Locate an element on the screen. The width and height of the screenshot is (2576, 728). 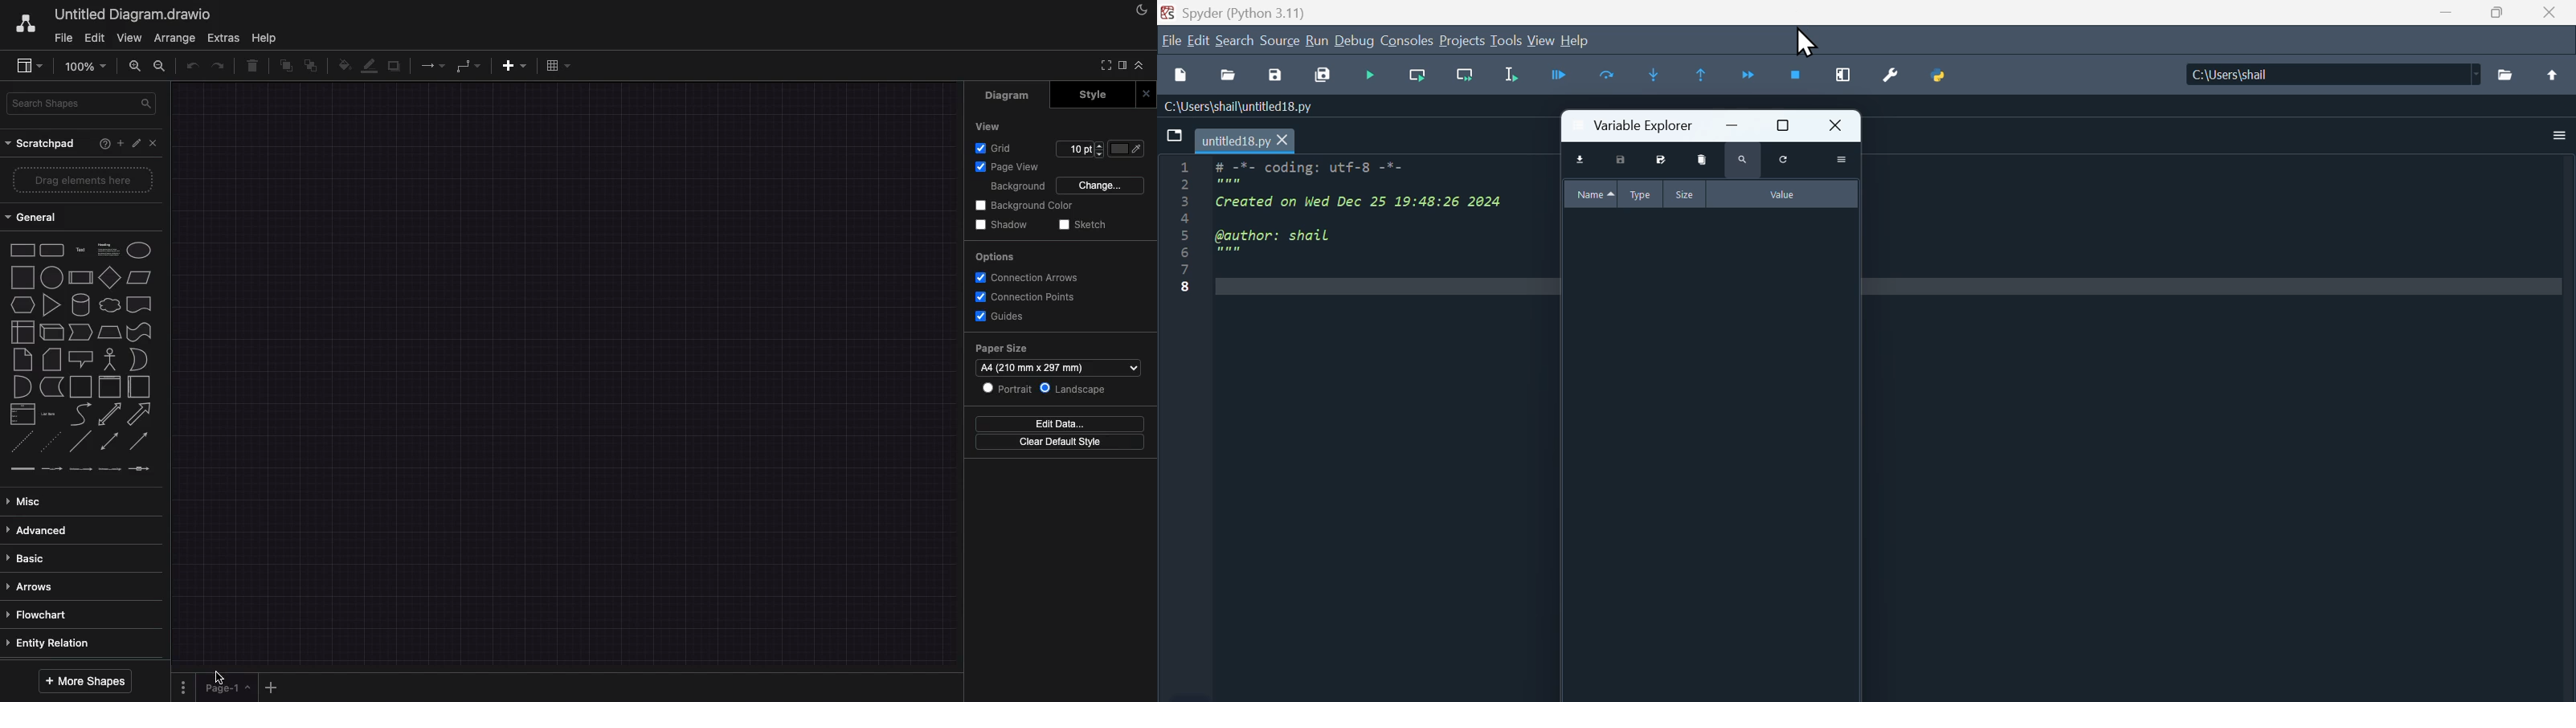
Save is located at coordinates (1279, 78).